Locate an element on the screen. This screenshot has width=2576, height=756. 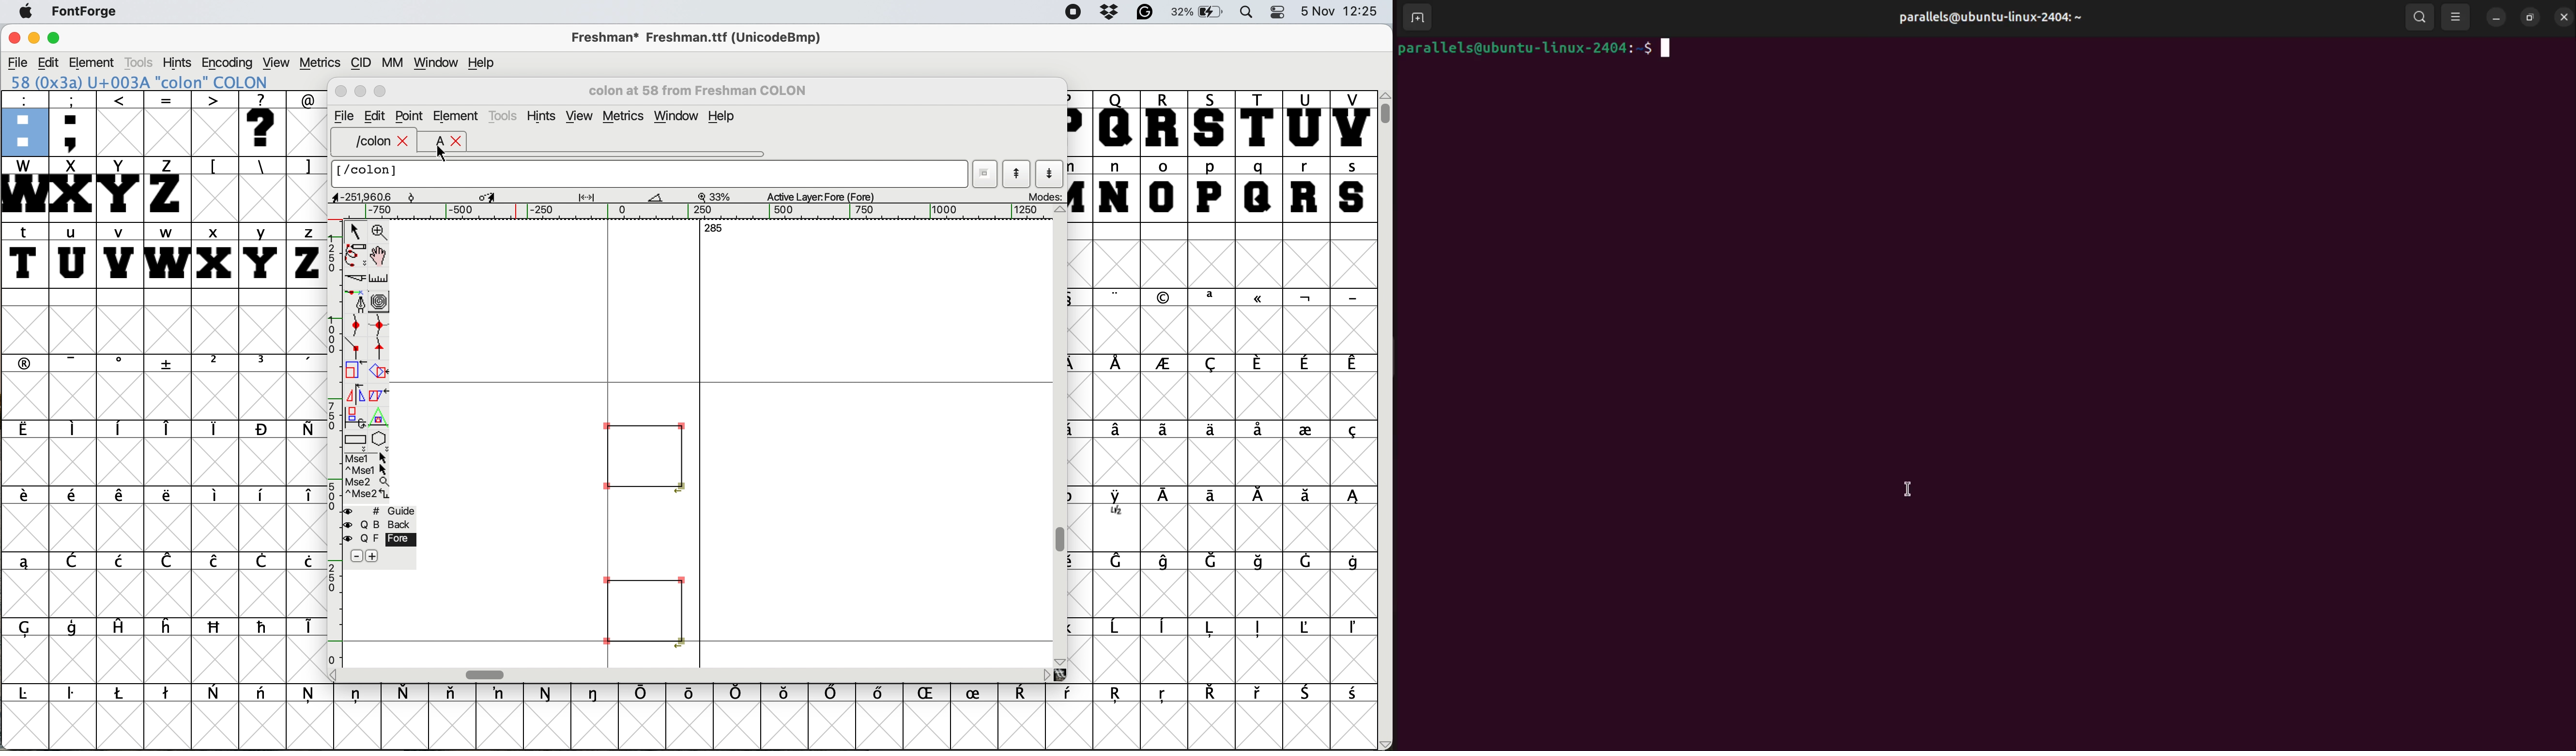
maximise is located at coordinates (56, 37).